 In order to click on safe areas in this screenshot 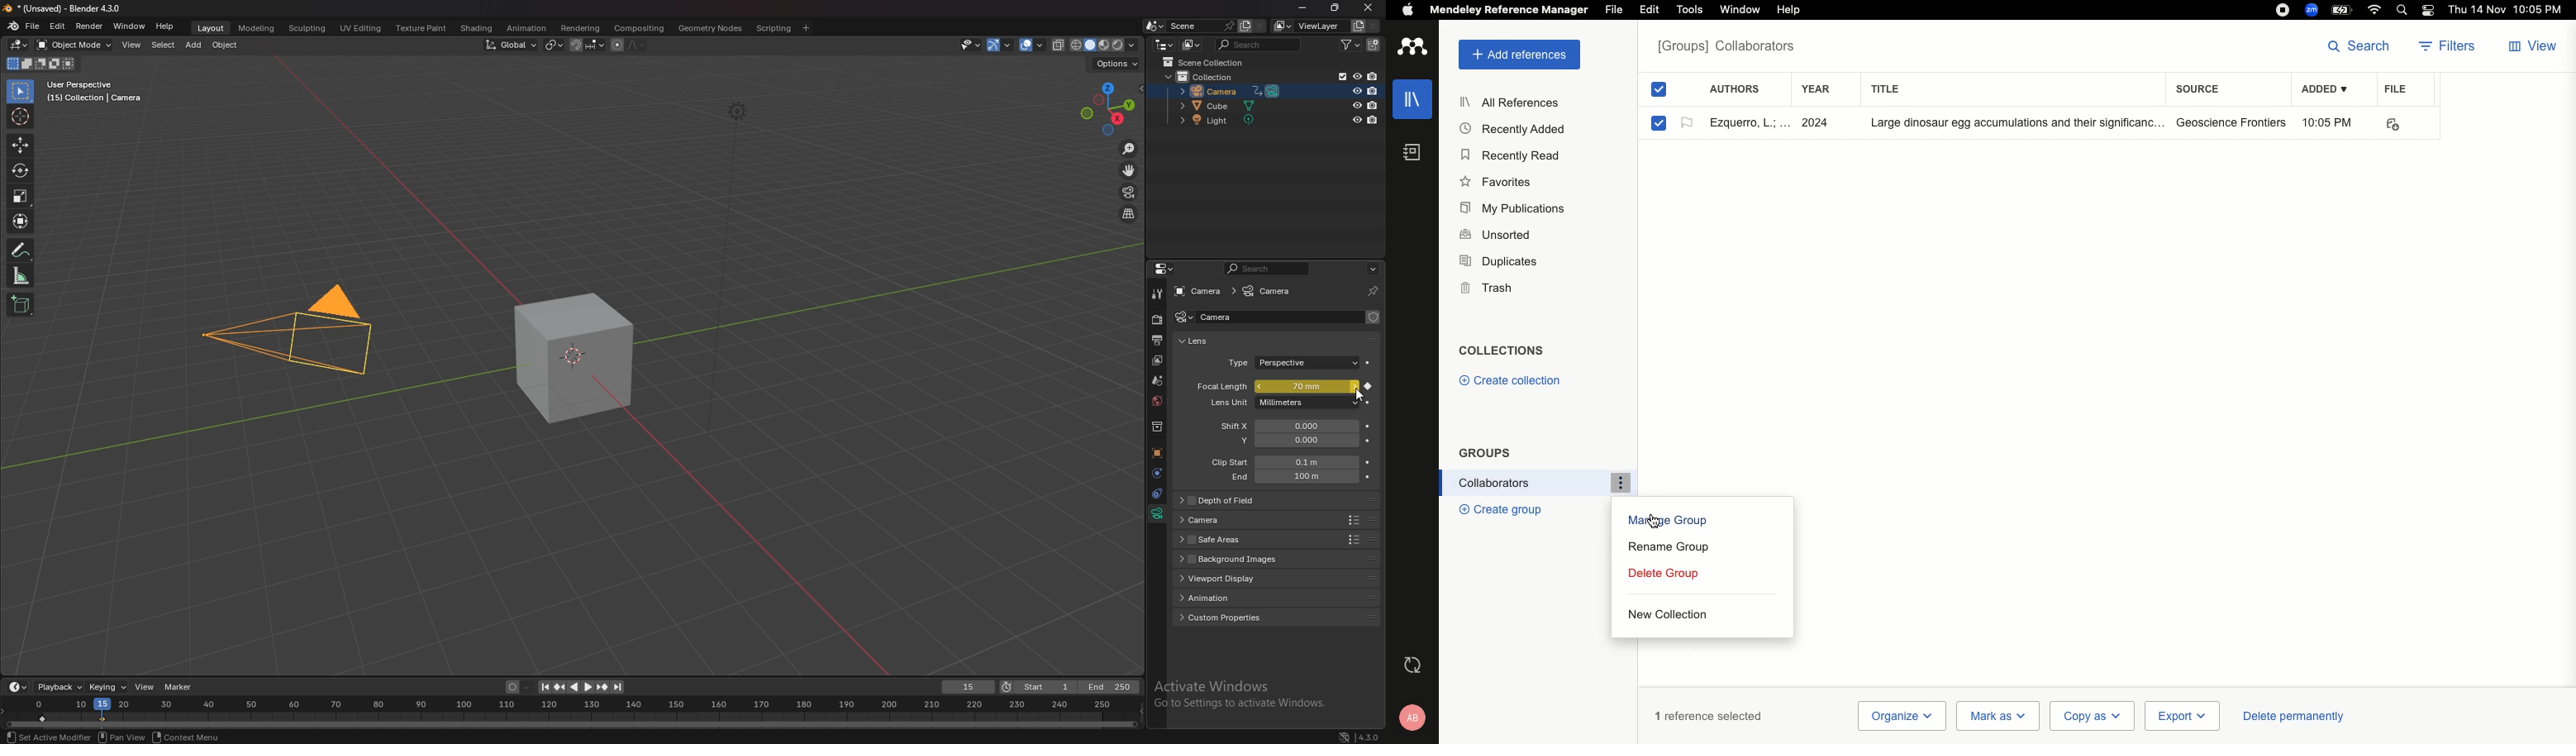, I will do `click(1239, 540)`.